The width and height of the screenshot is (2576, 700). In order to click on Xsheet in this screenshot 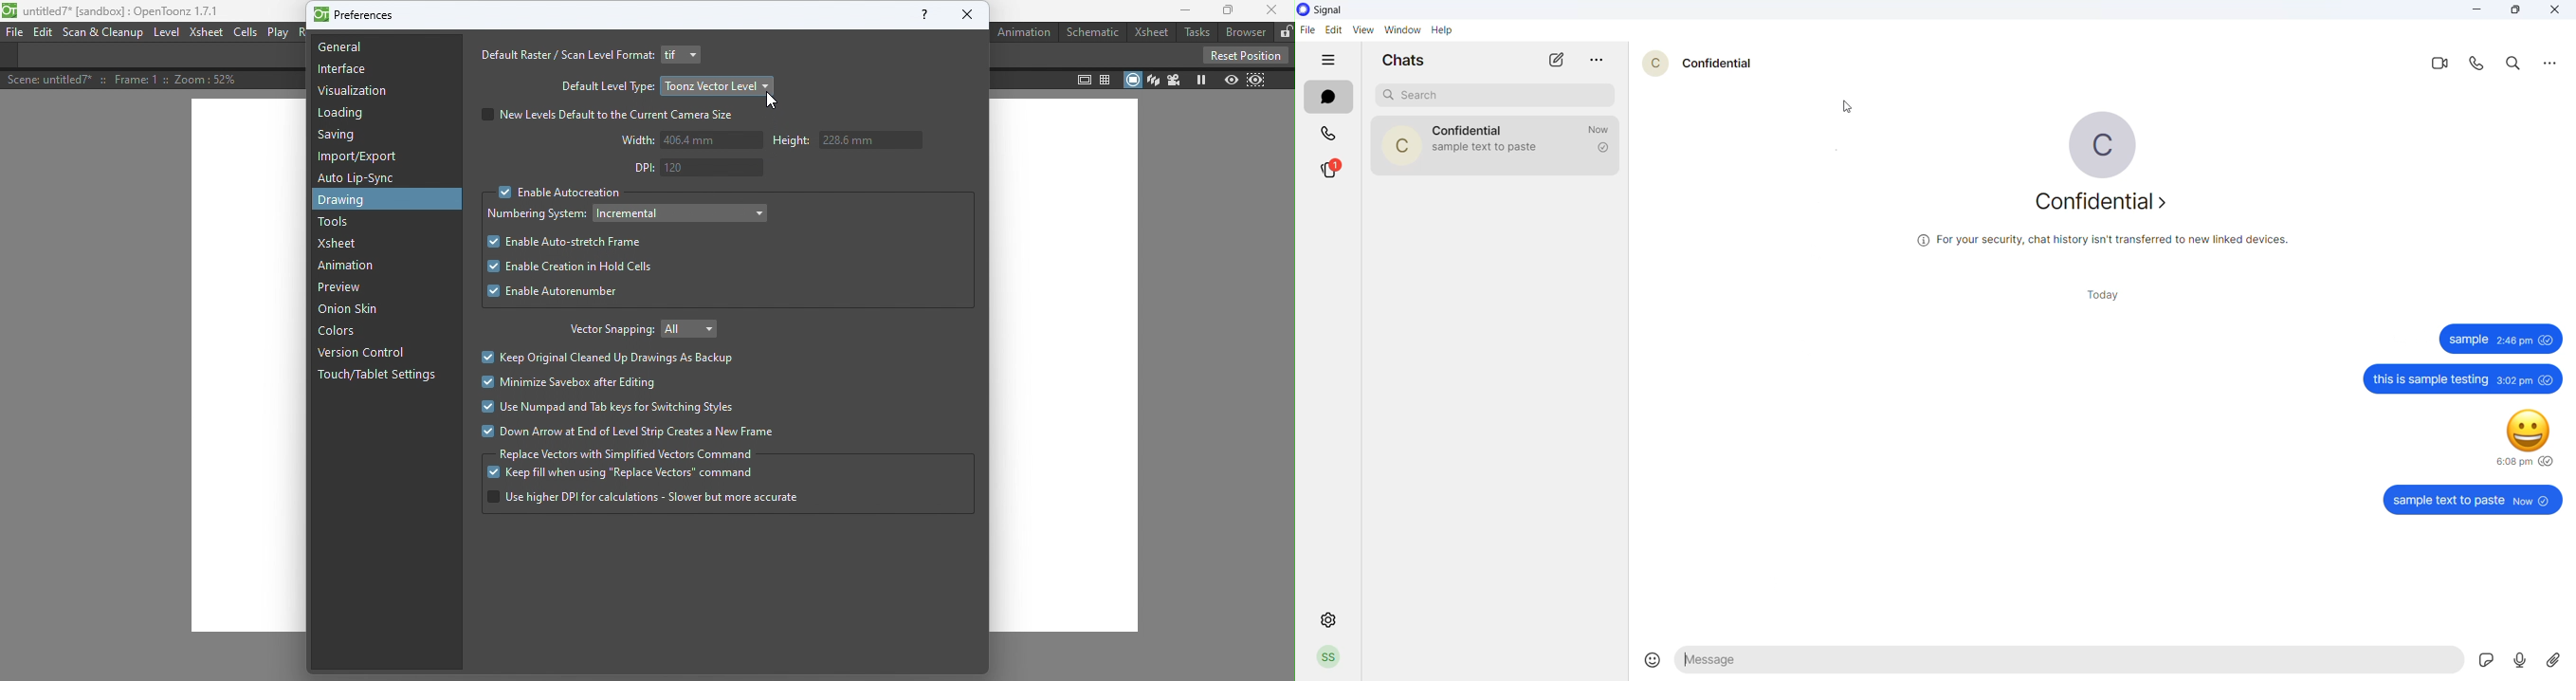, I will do `click(205, 34)`.